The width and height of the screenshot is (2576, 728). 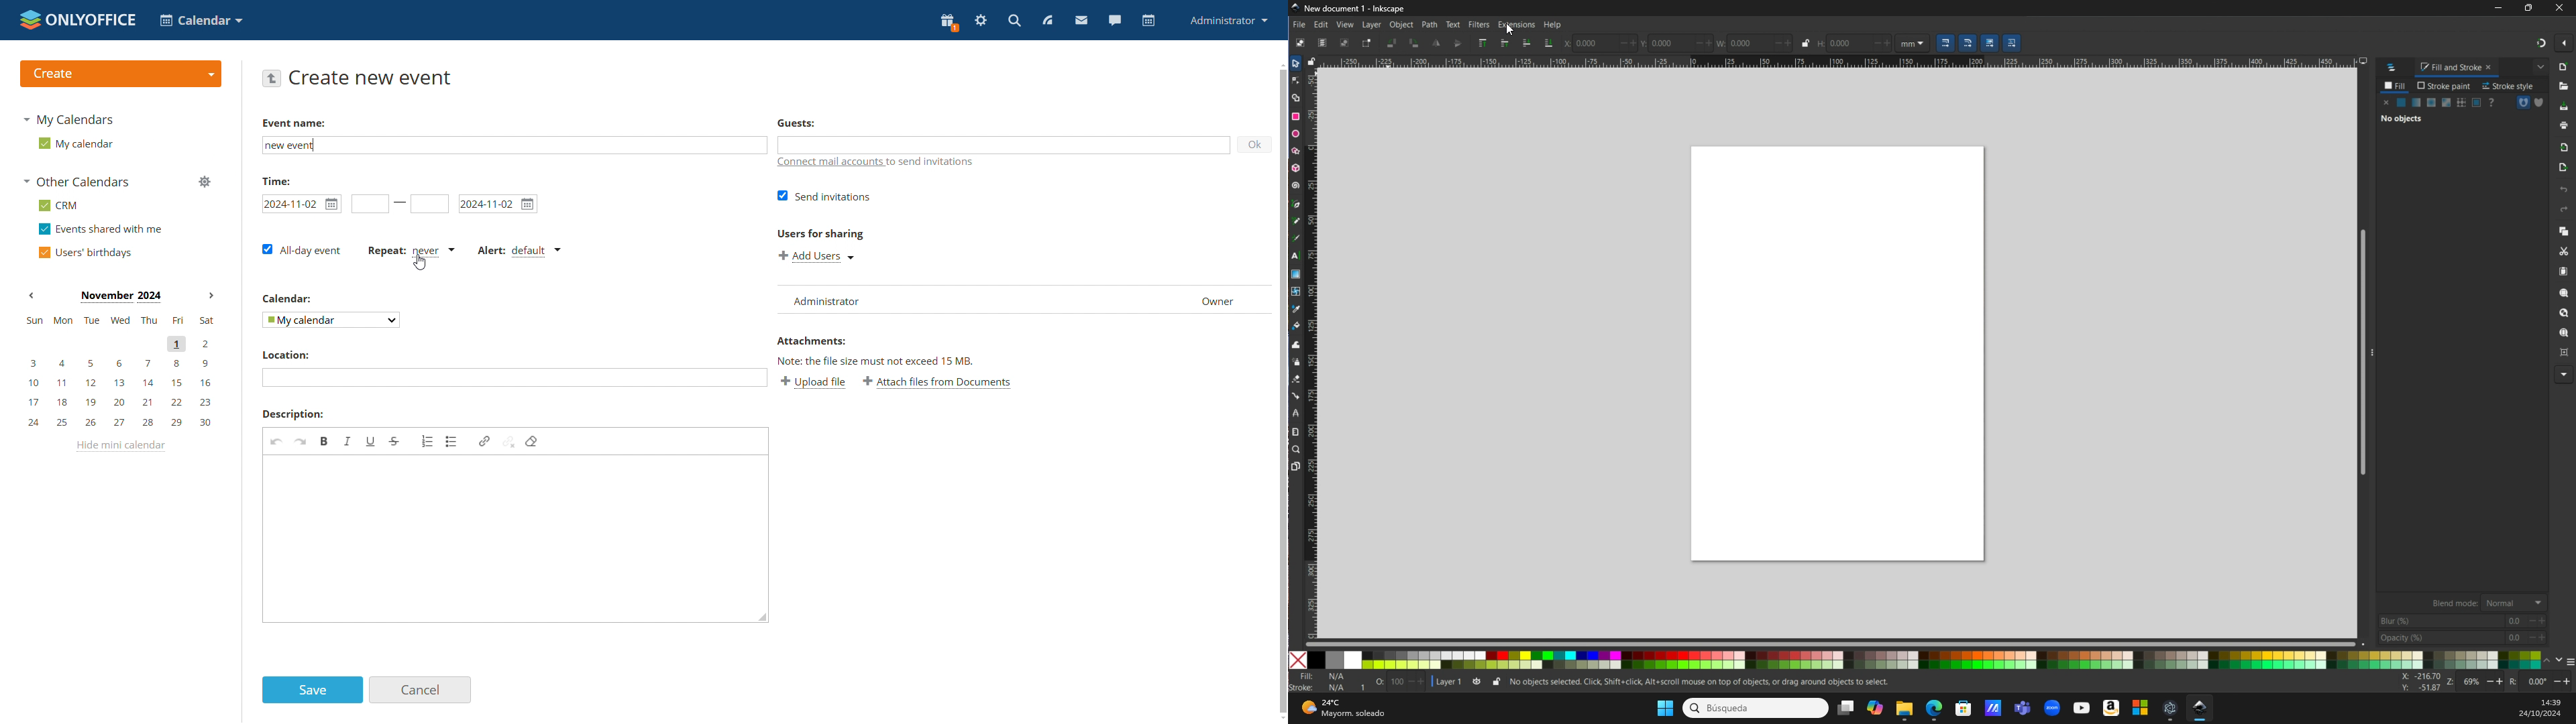 I want to click on , so click(x=1347, y=27).